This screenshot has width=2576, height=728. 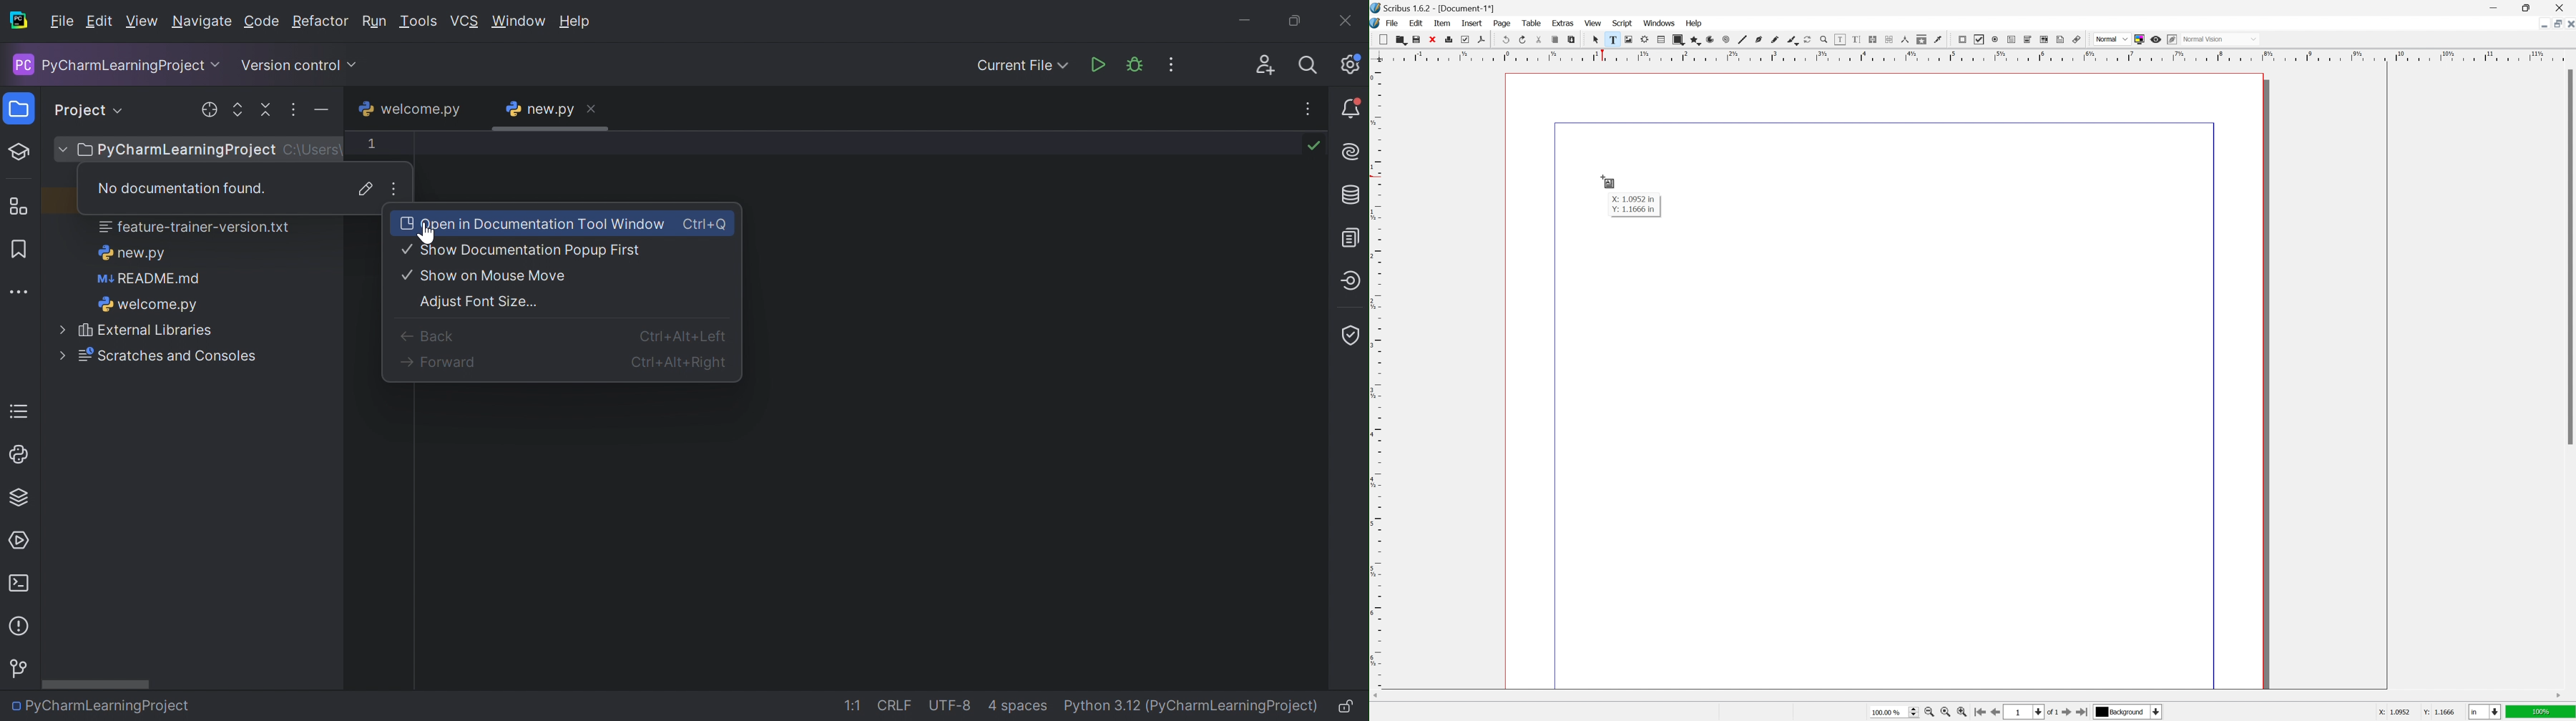 I want to click on go to previous page, so click(x=1993, y=713).